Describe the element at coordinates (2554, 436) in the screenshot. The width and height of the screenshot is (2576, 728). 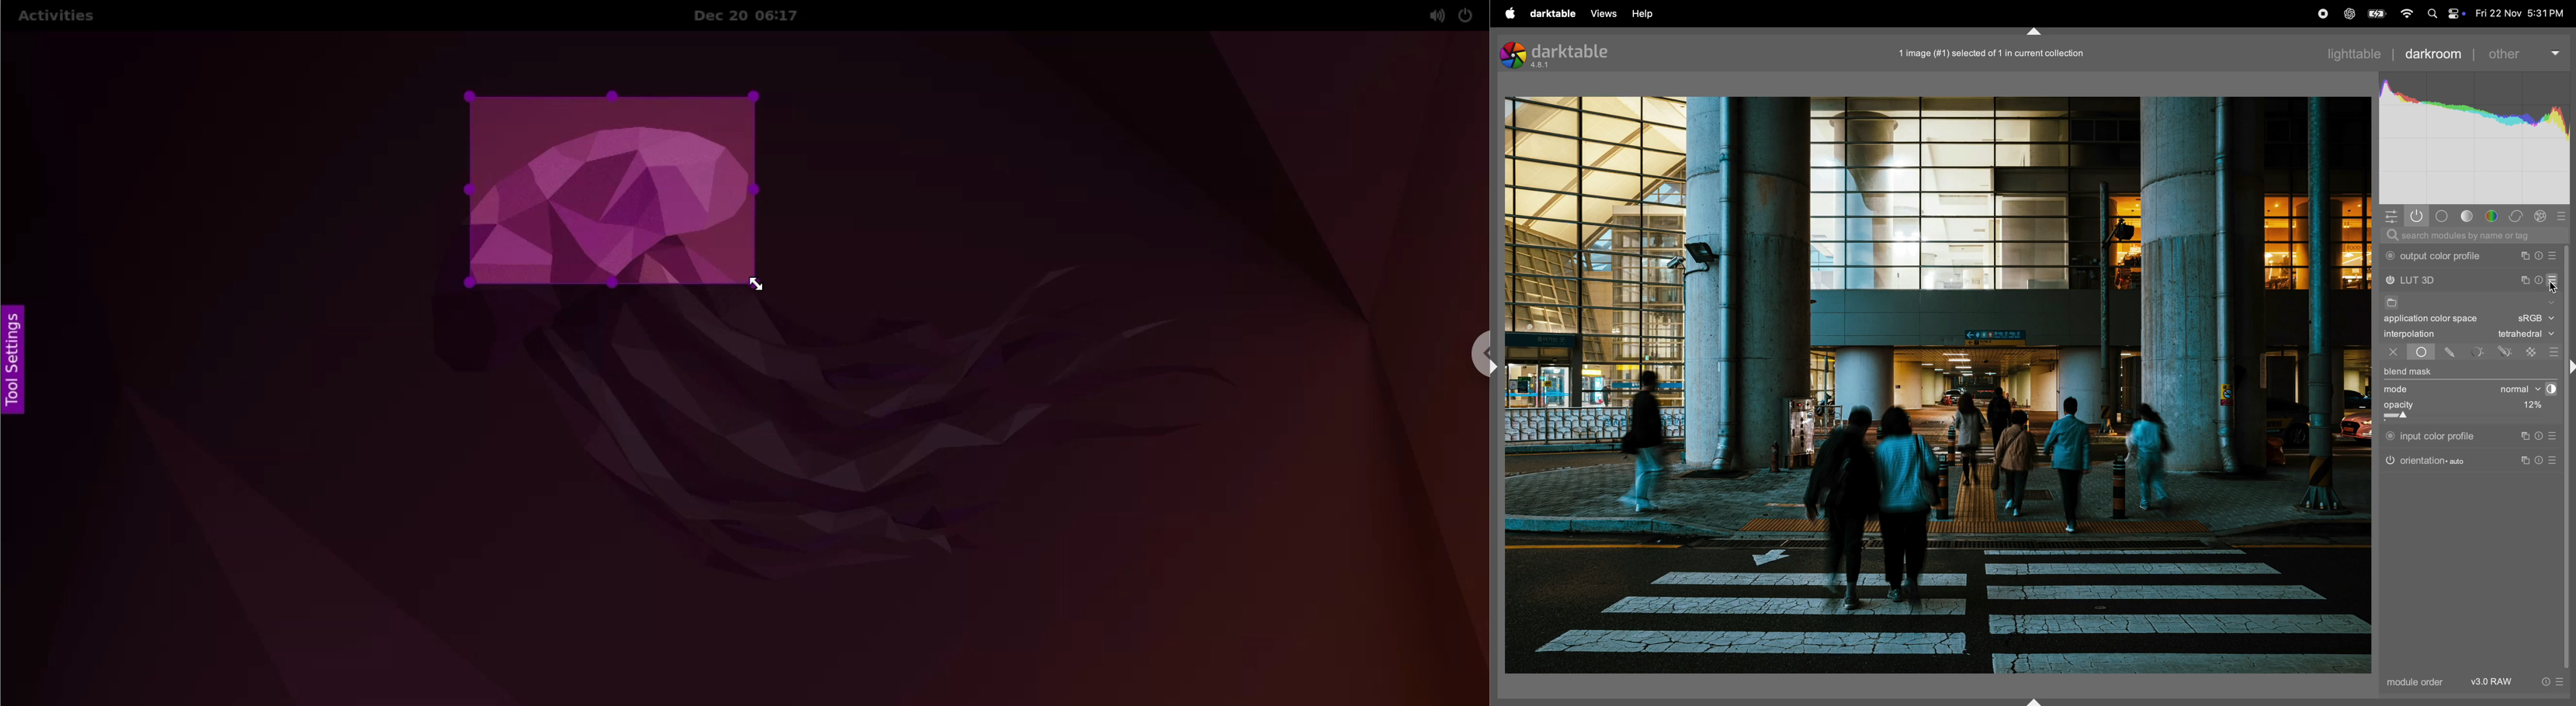
I see `presets` at that location.